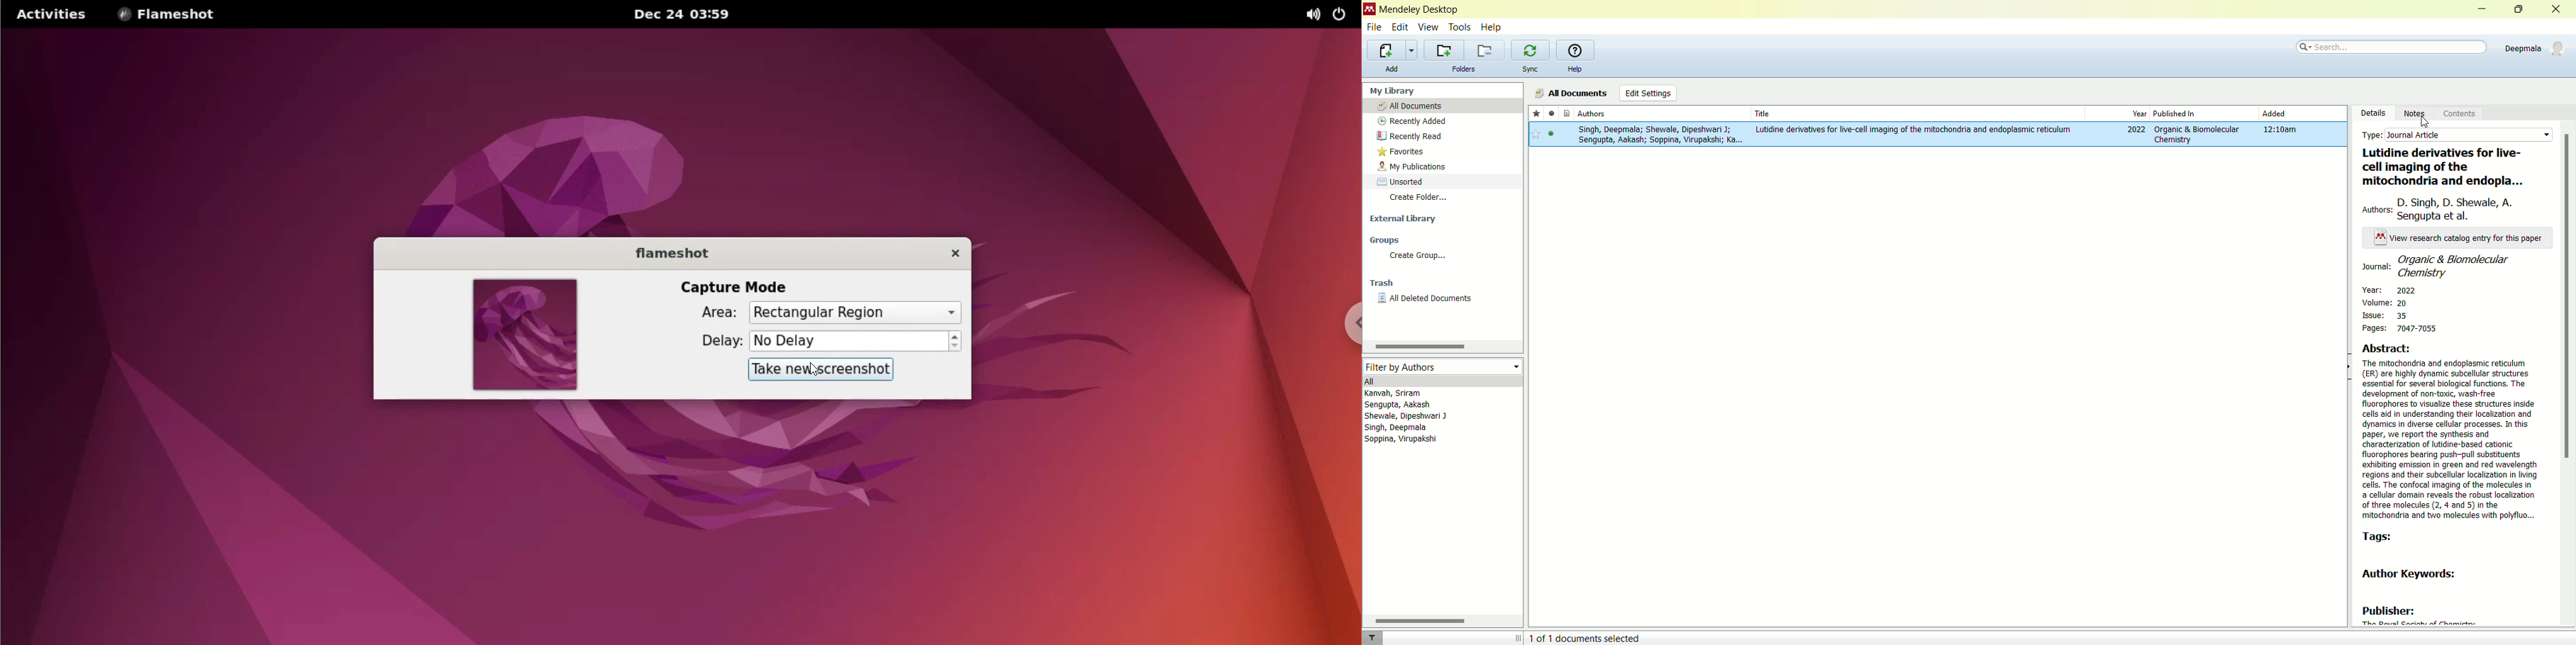 Image resolution: width=2576 pixels, height=672 pixels. What do you see at coordinates (2137, 130) in the screenshot?
I see `2022` at bounding box center [2137, 130].